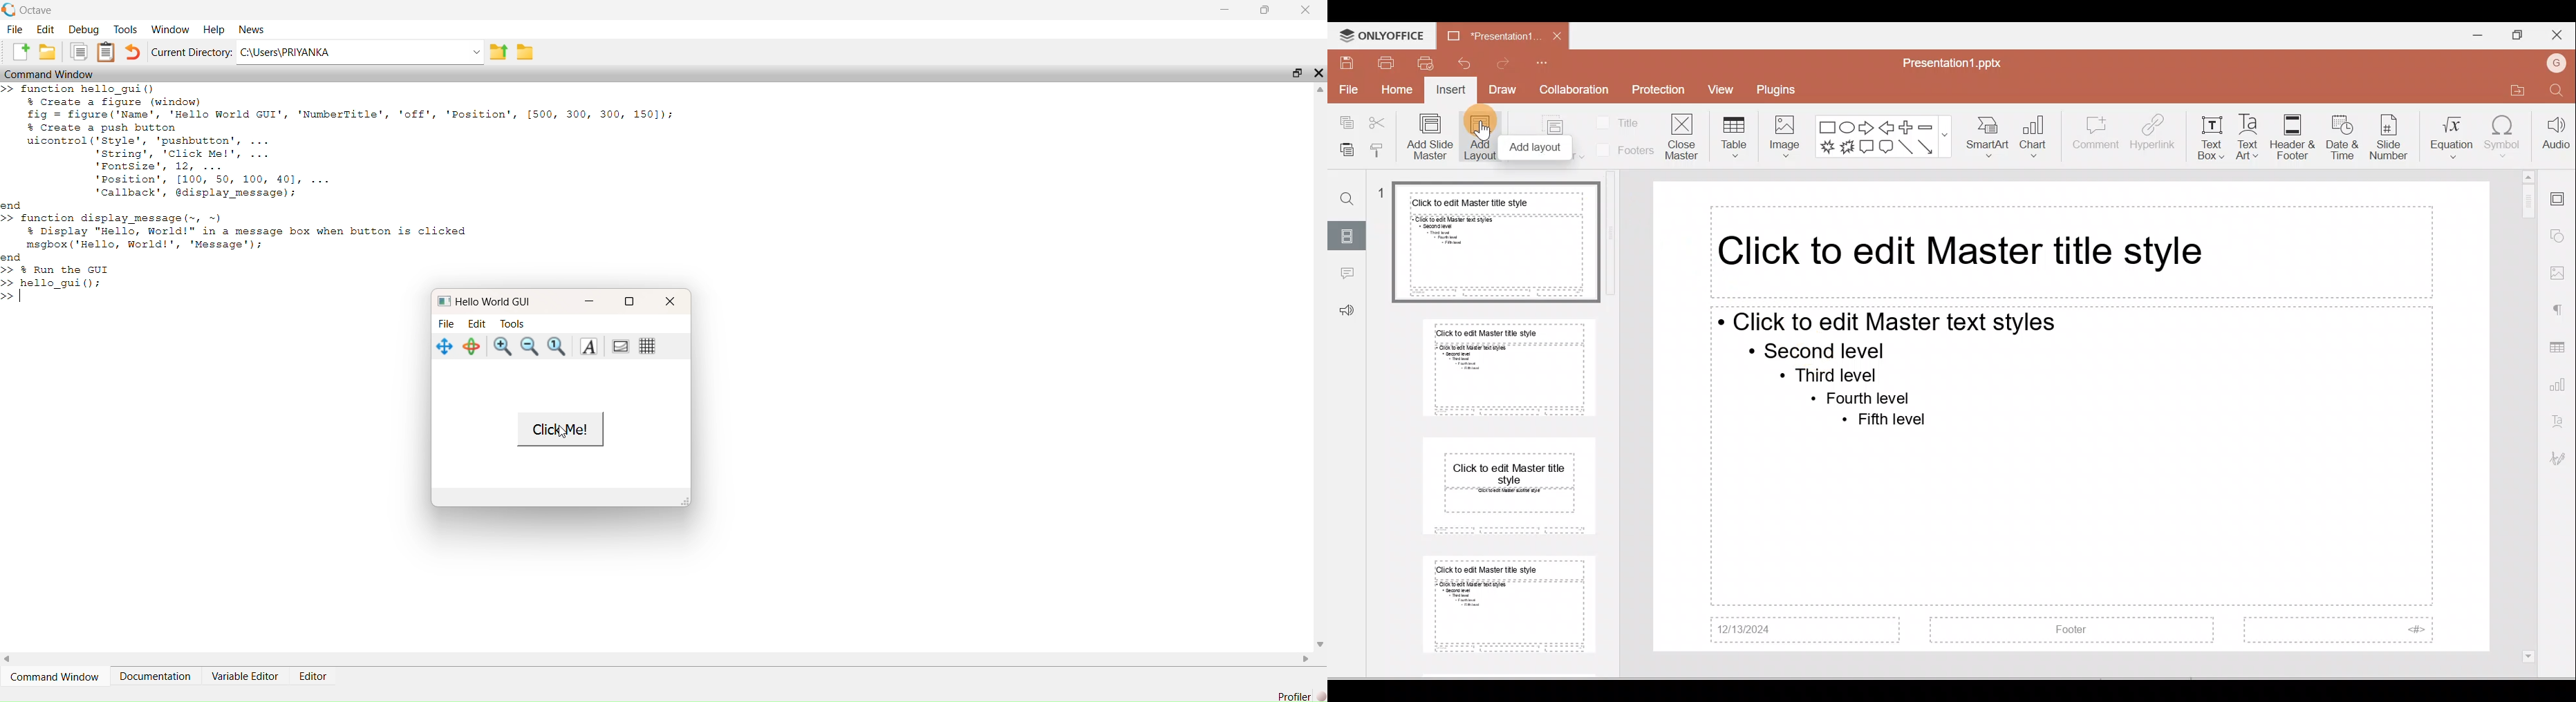 This screenshot has height=728, width=2576. Describe the element at coordinates (516, 323) in the screenshot. I see `Tools` at that location.